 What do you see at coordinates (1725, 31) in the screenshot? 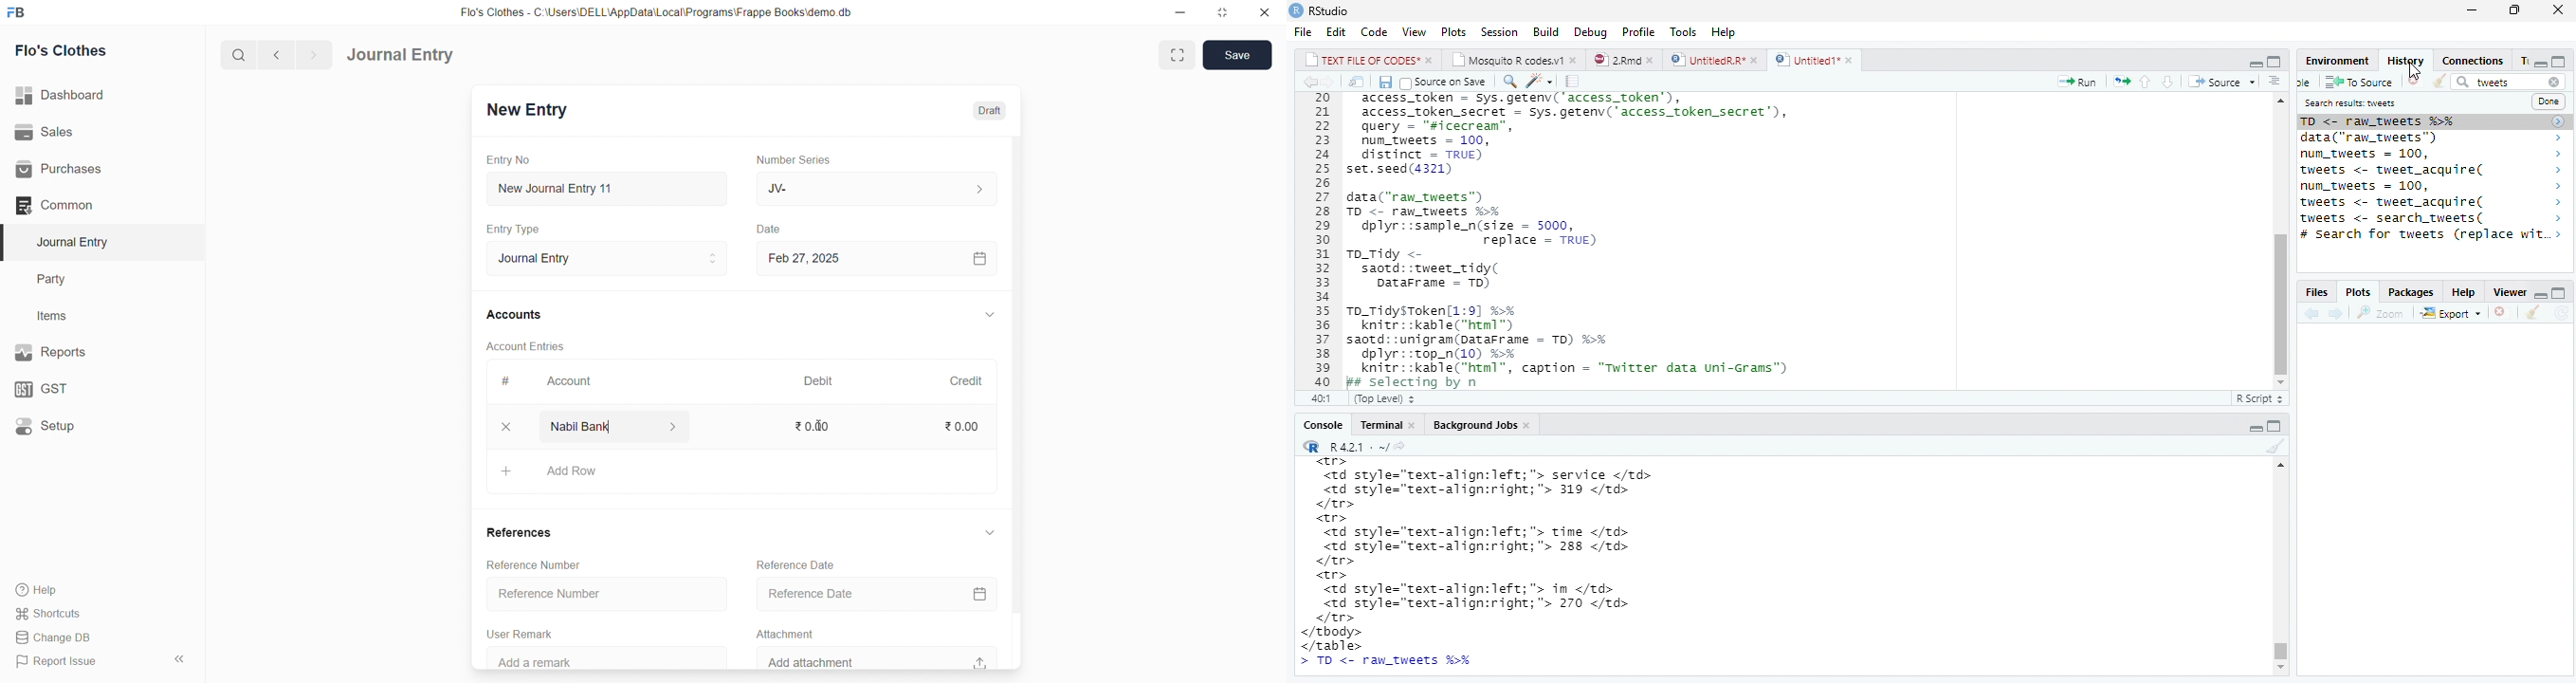
I see `Help` at bounding box center [1725, 31].